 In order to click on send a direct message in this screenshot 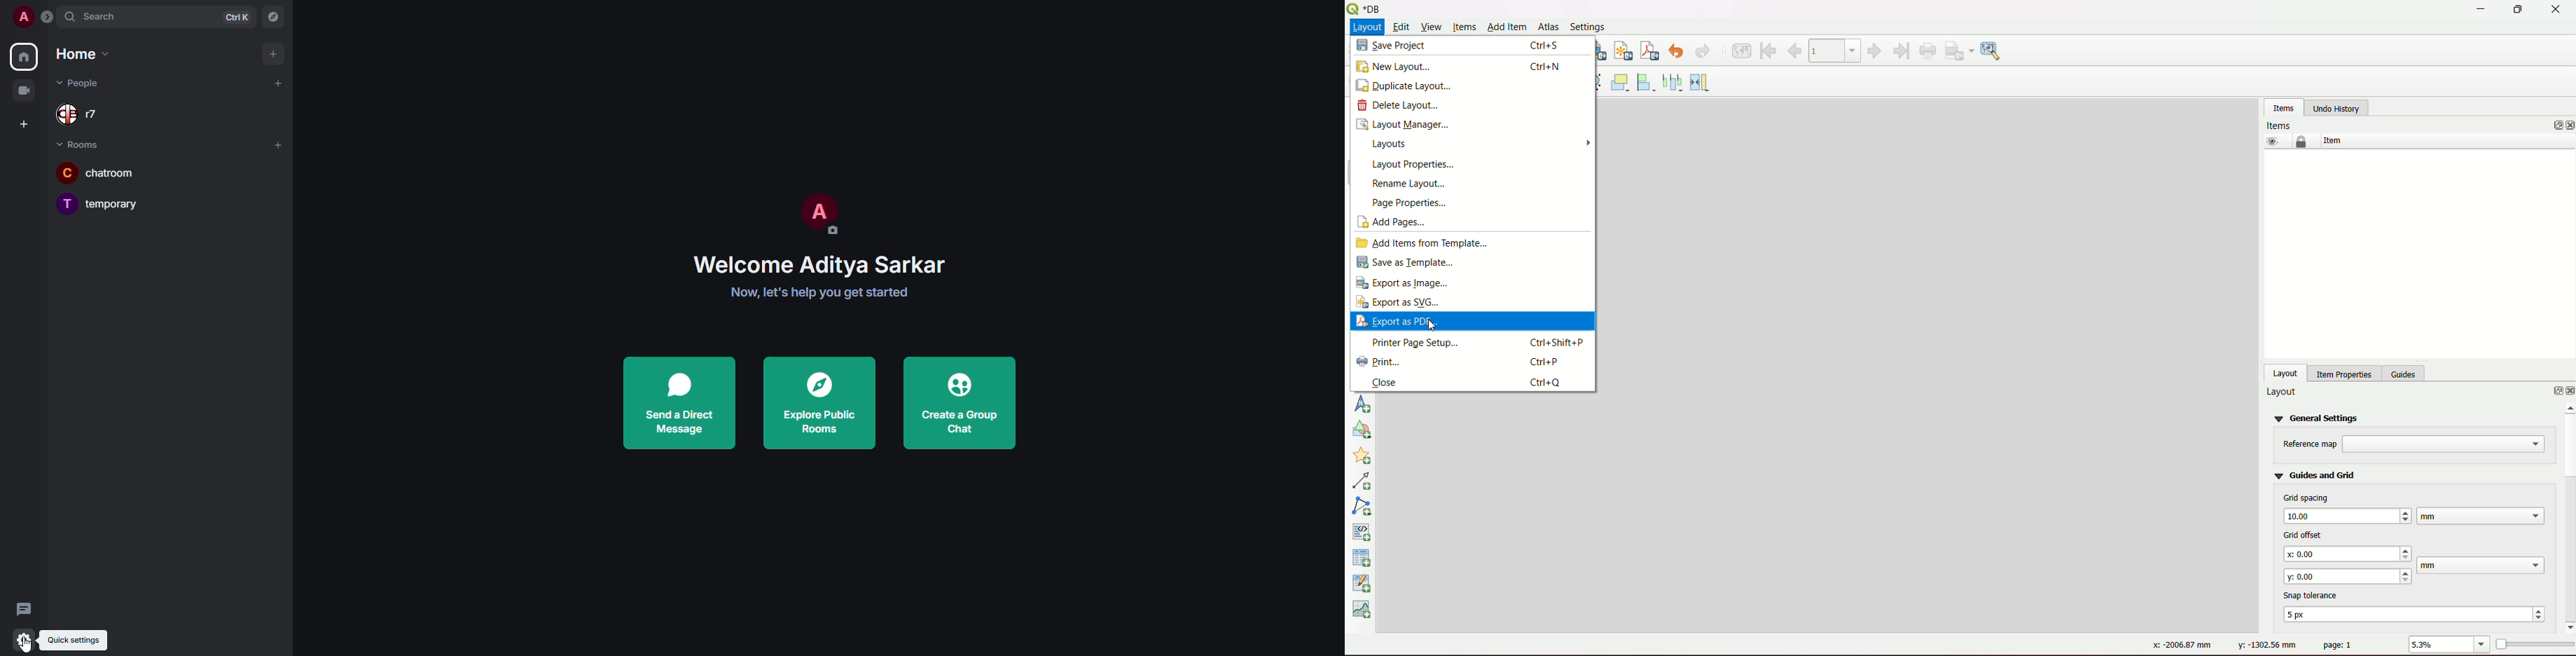, I will do `click(681, 404)`.